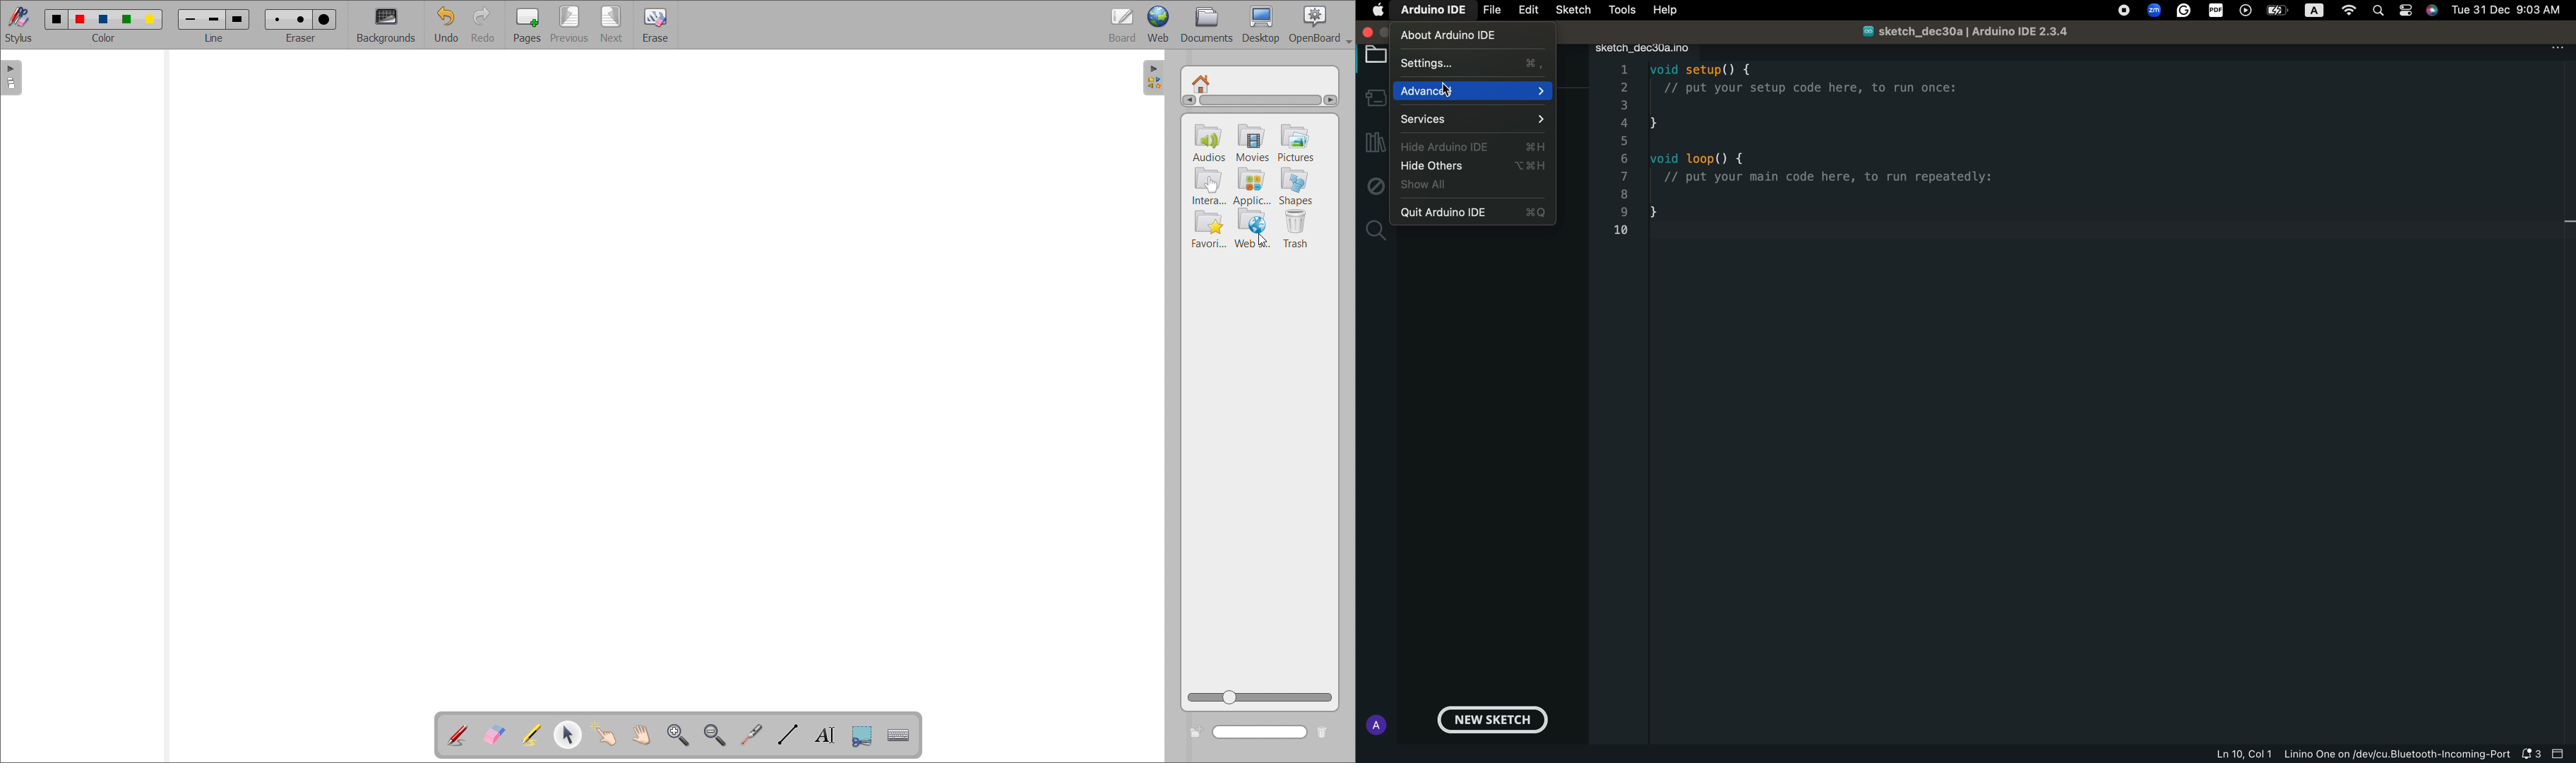 The height and width of the screenshot is (784, 2576). What do you see at coordinates (1207, 142) in the screenshot?
I see `audios` at bounding box center [1207, 142].